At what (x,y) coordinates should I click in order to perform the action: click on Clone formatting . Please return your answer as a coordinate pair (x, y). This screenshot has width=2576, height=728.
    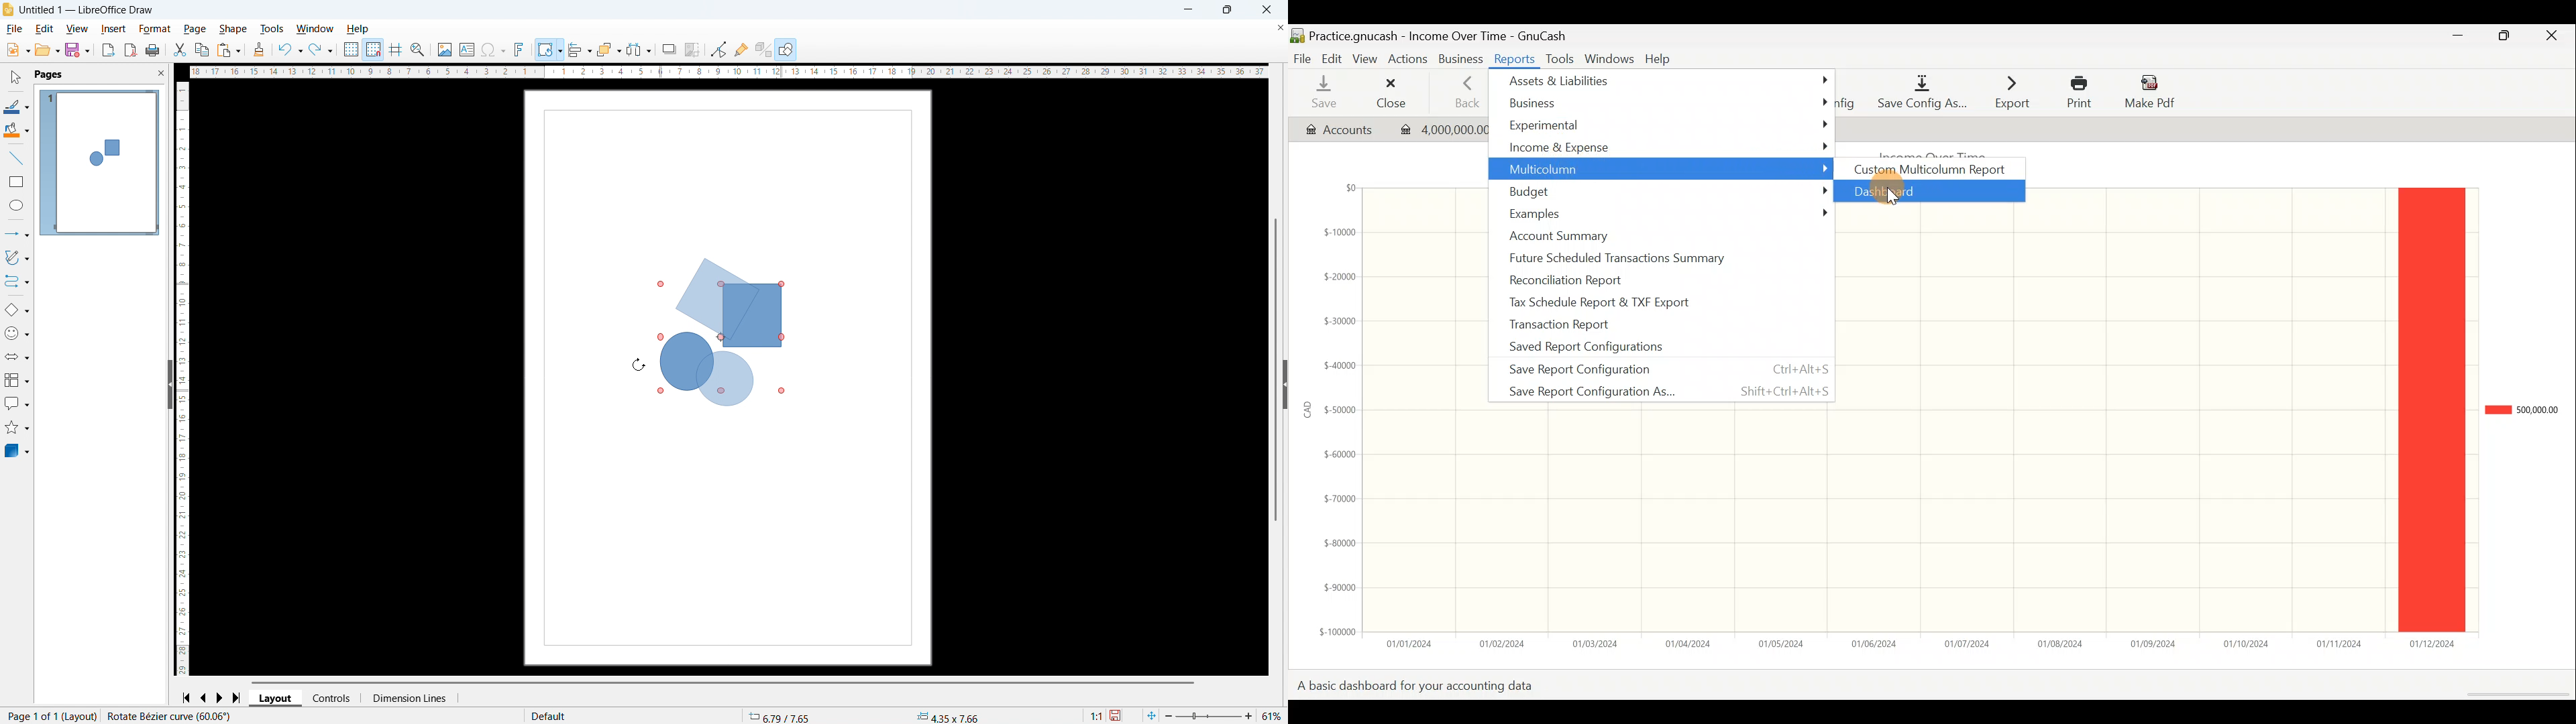
    Looking at the image, I should click on (260, 50).